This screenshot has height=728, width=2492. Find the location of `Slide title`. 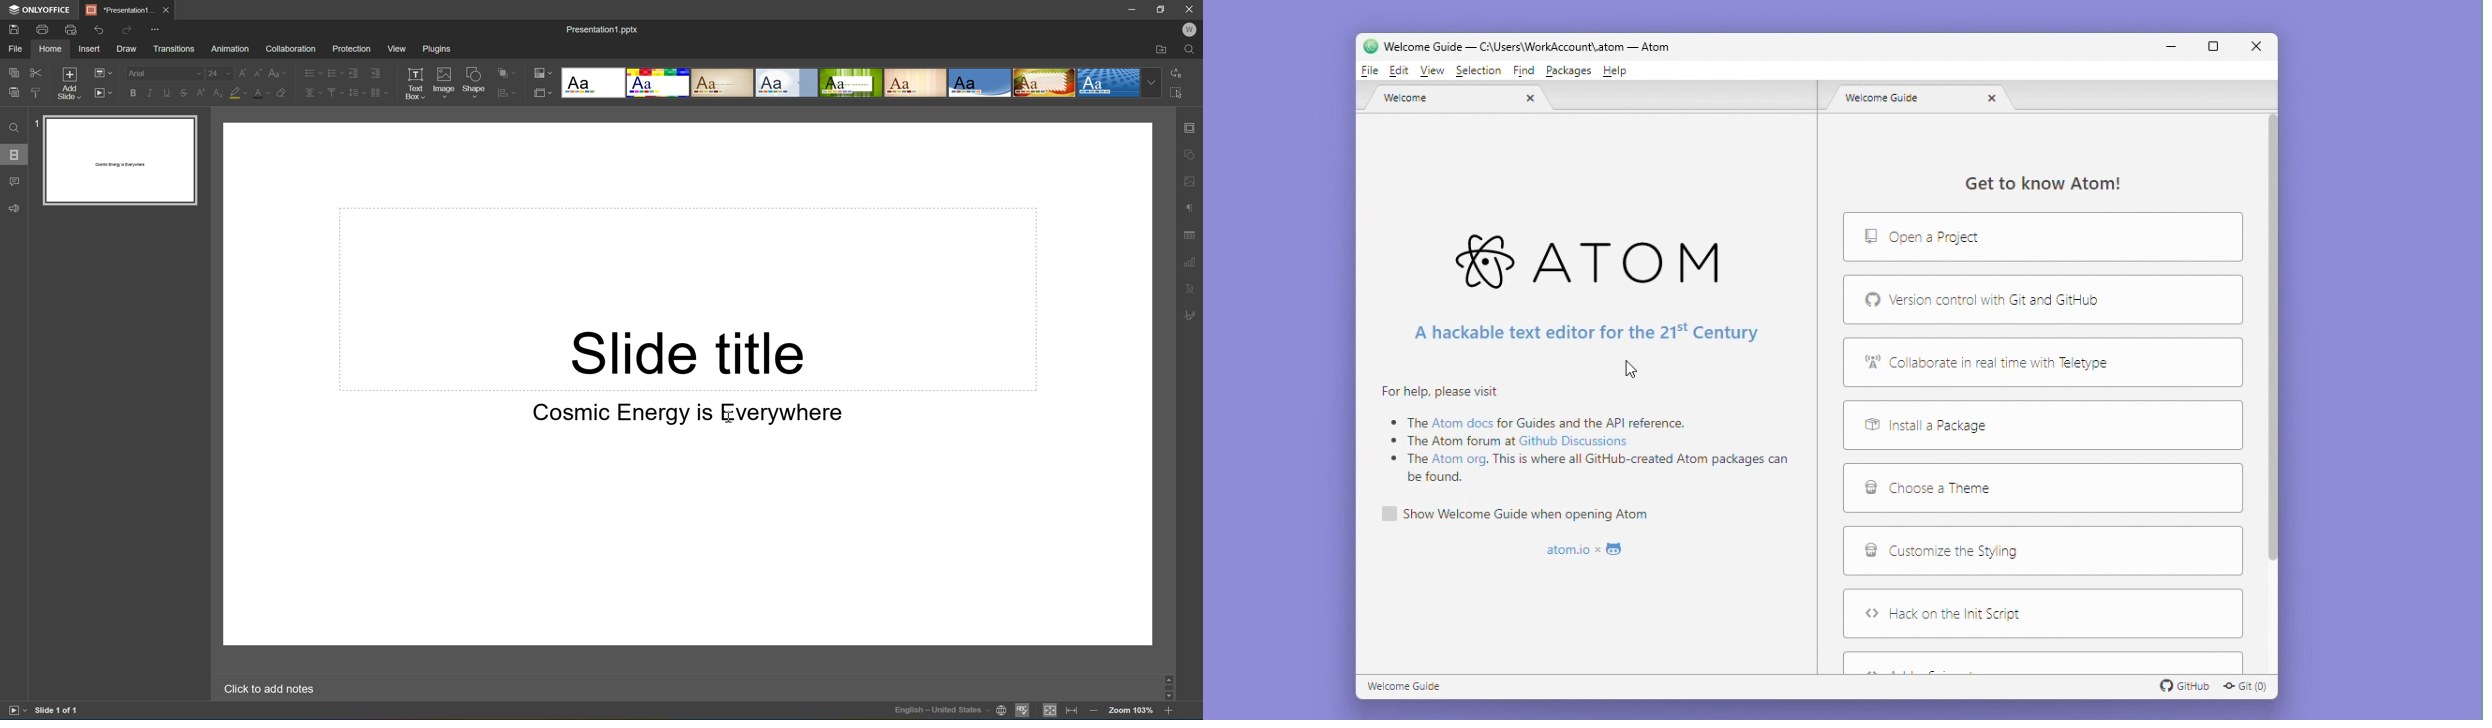

Slide title is located at coordinates (686, 352).